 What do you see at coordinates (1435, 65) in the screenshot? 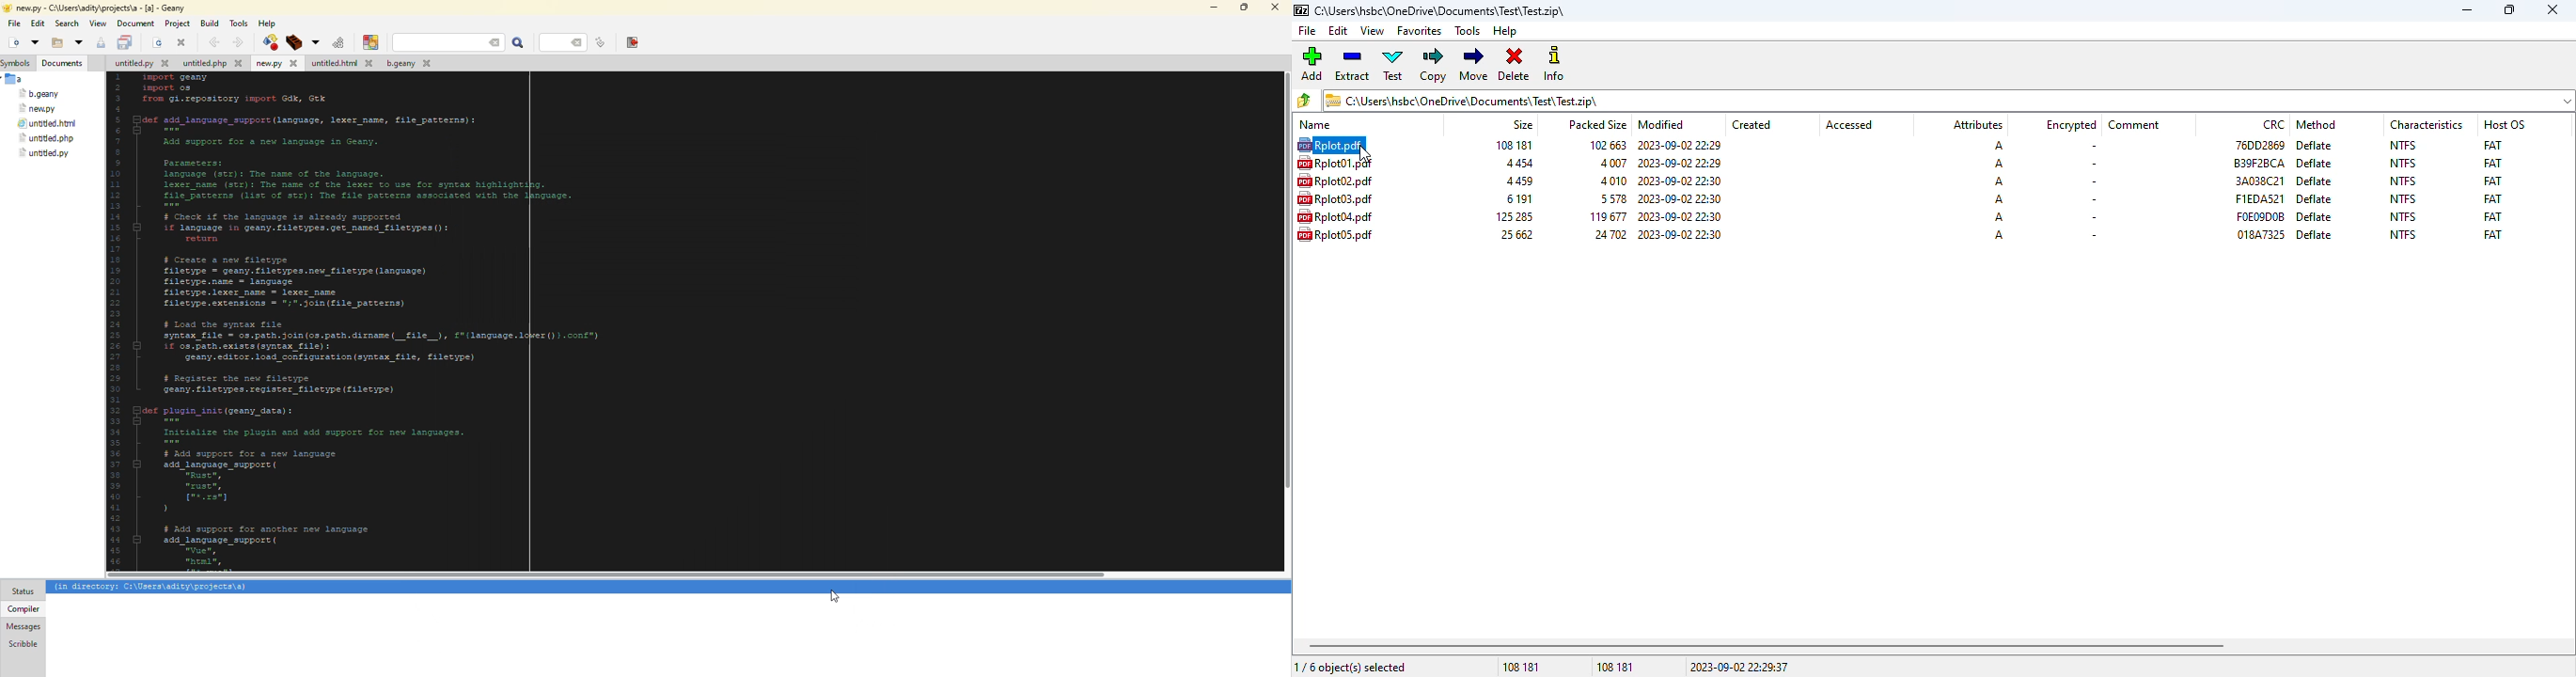
I see `copy` at bounding box center [1435, 65].